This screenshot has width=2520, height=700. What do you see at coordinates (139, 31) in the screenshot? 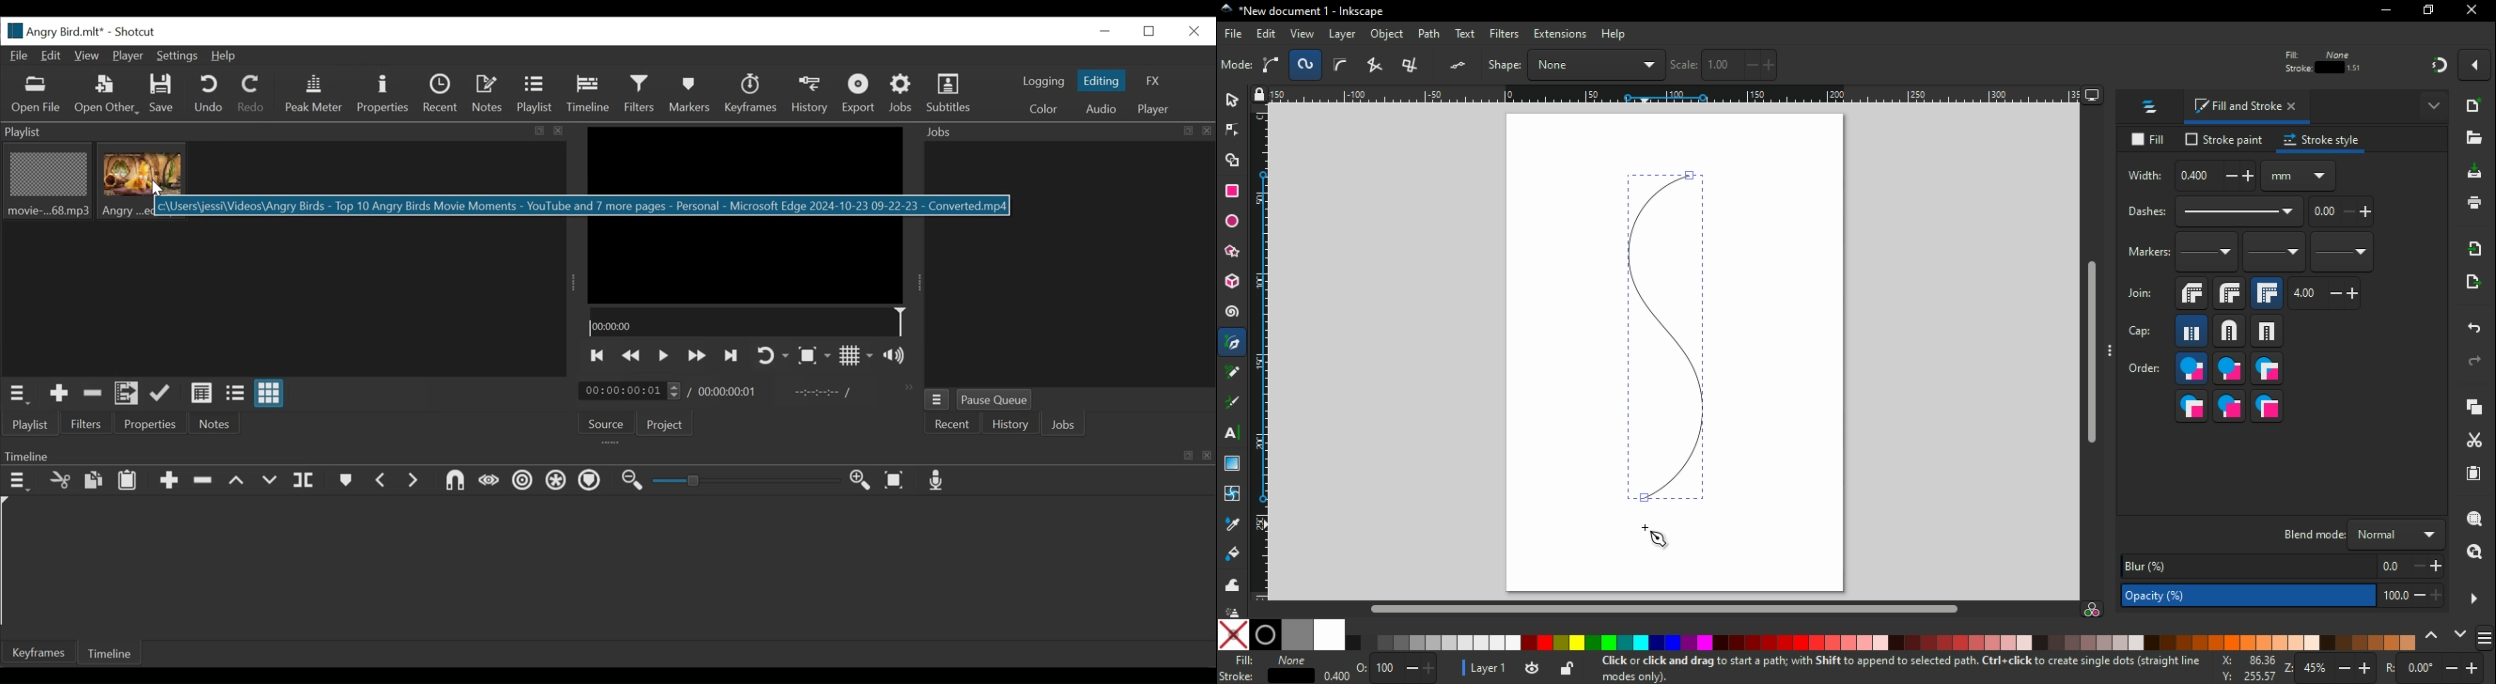
I see `Shotcut` at bounding box center [139, 31].